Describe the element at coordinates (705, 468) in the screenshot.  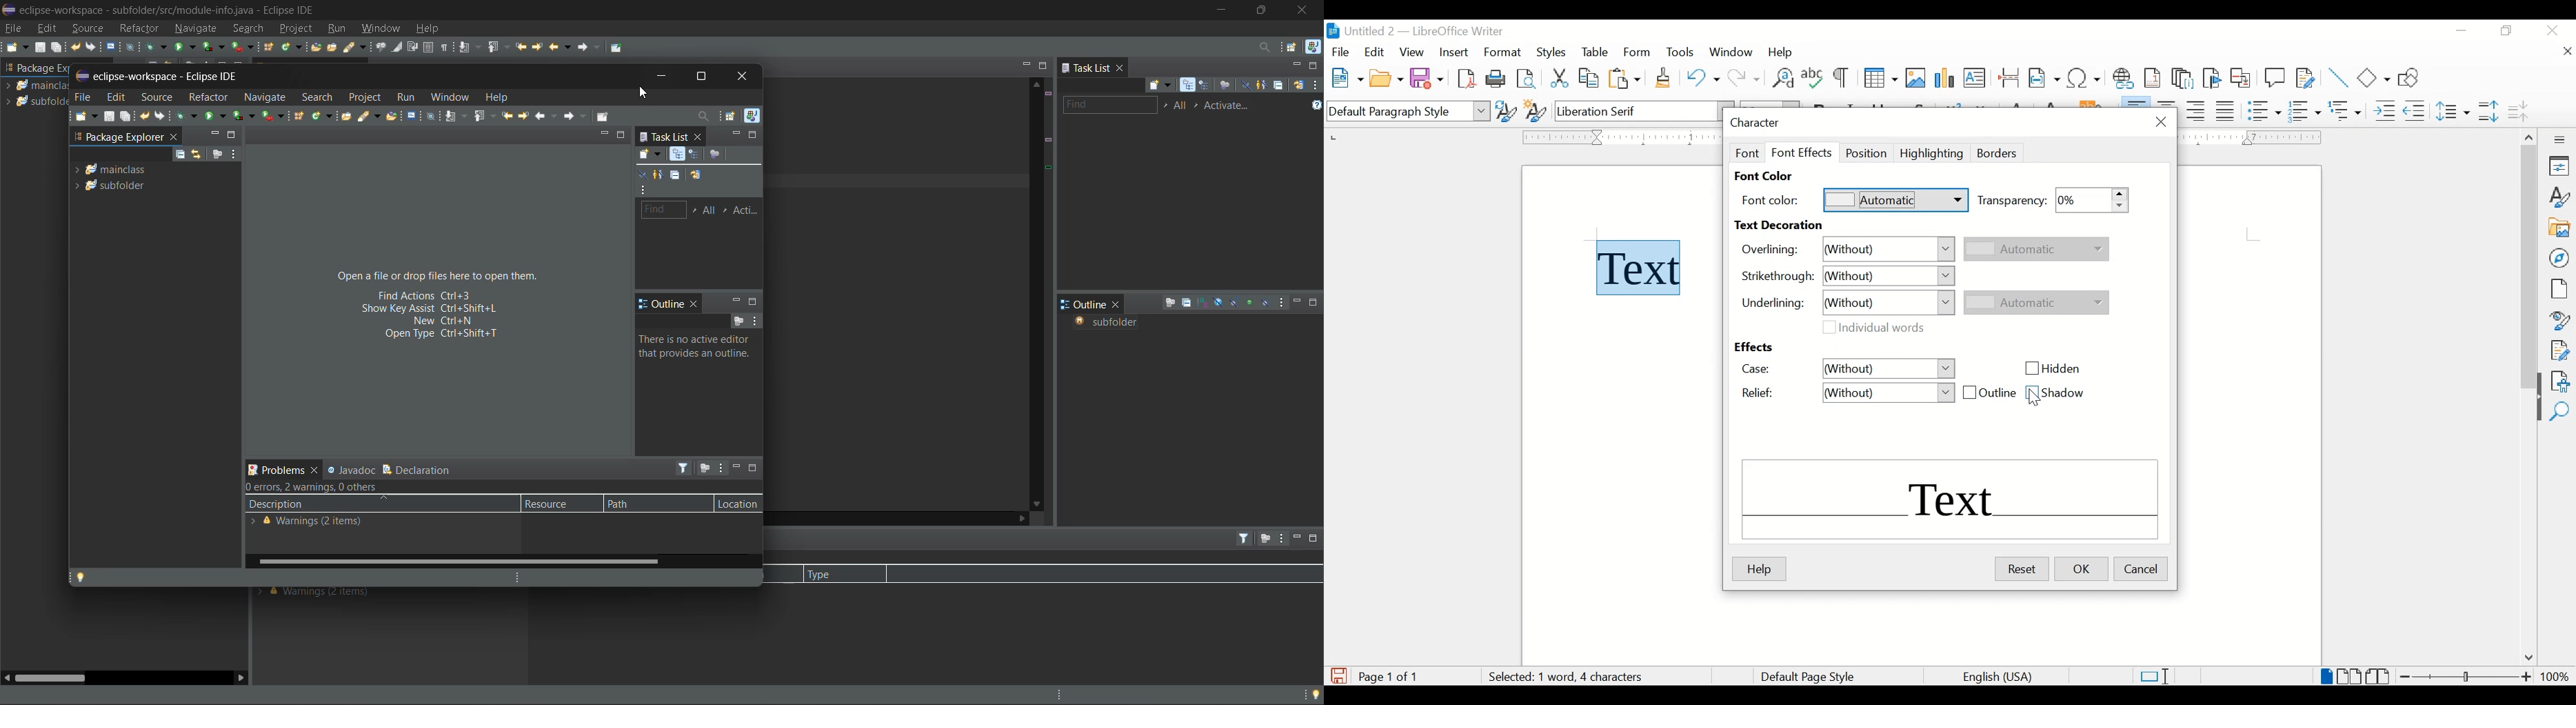
I see `focus on active task` at that location.